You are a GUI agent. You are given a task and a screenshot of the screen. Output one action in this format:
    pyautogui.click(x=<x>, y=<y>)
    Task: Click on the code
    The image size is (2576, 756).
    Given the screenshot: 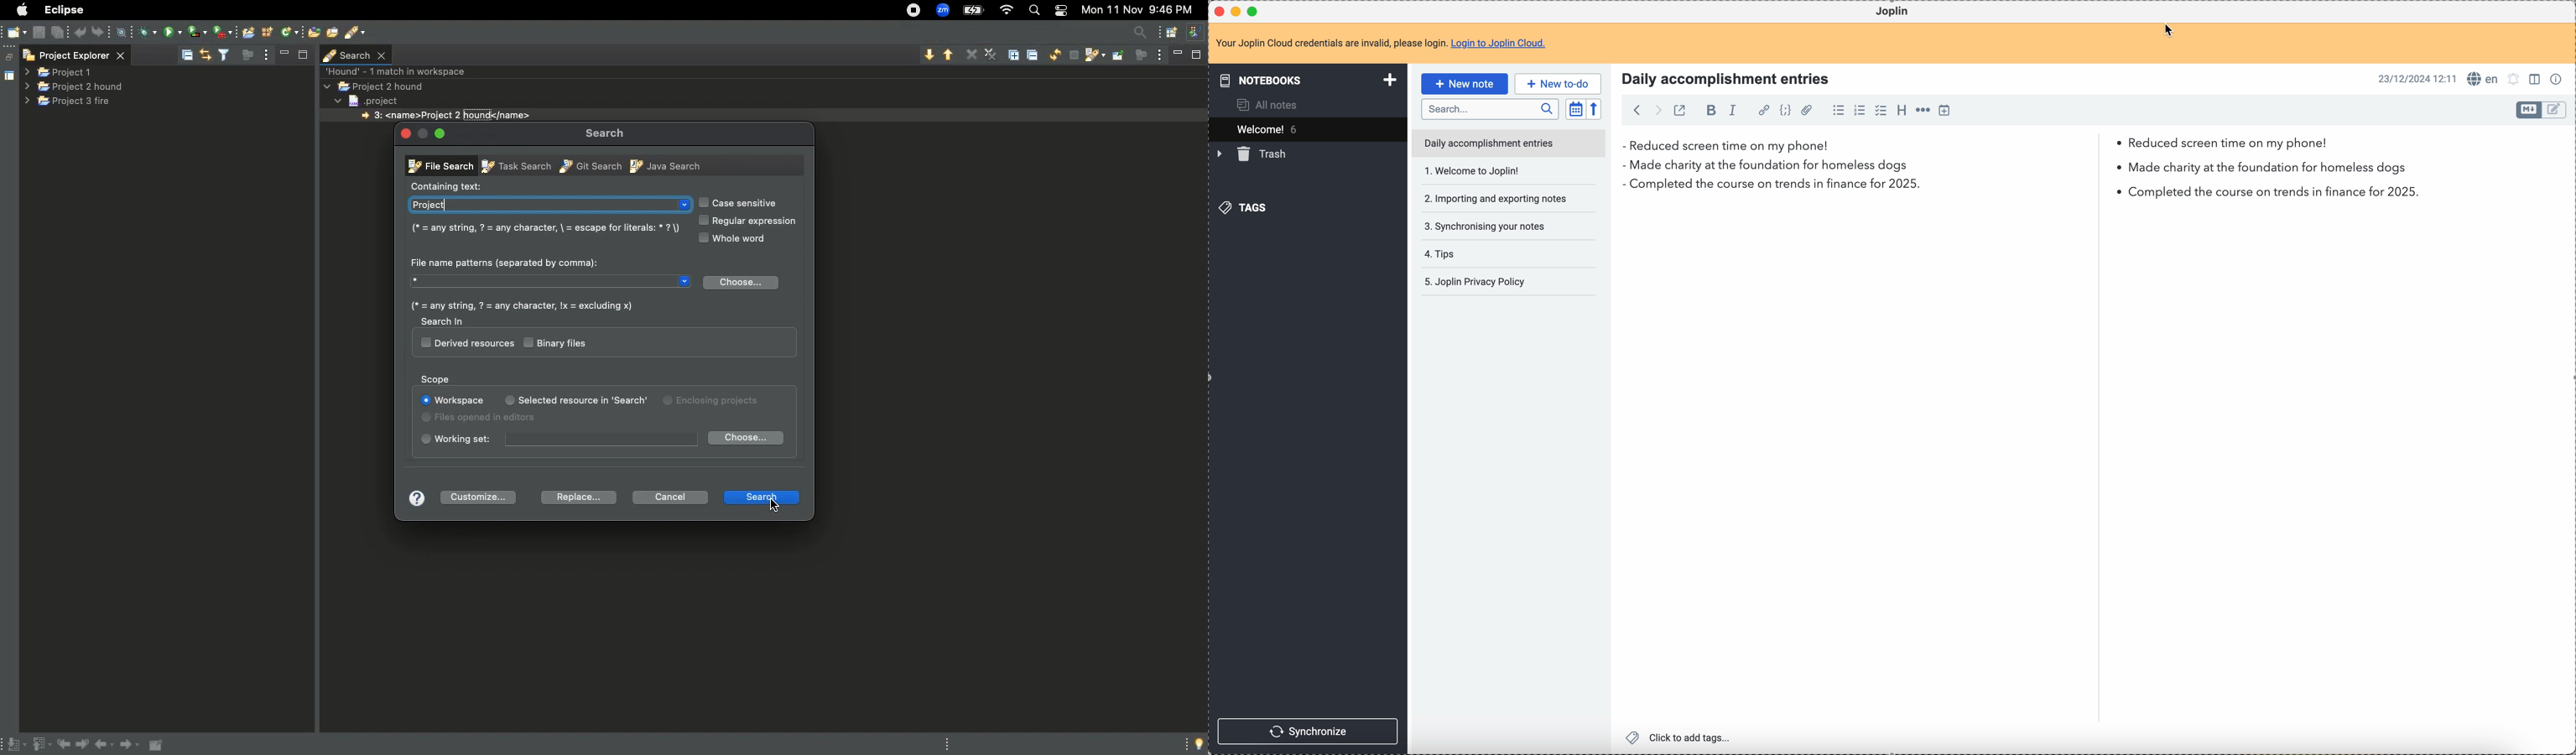 What is the action you would take?
    pyautogui.click(x=1785, y=111)
    